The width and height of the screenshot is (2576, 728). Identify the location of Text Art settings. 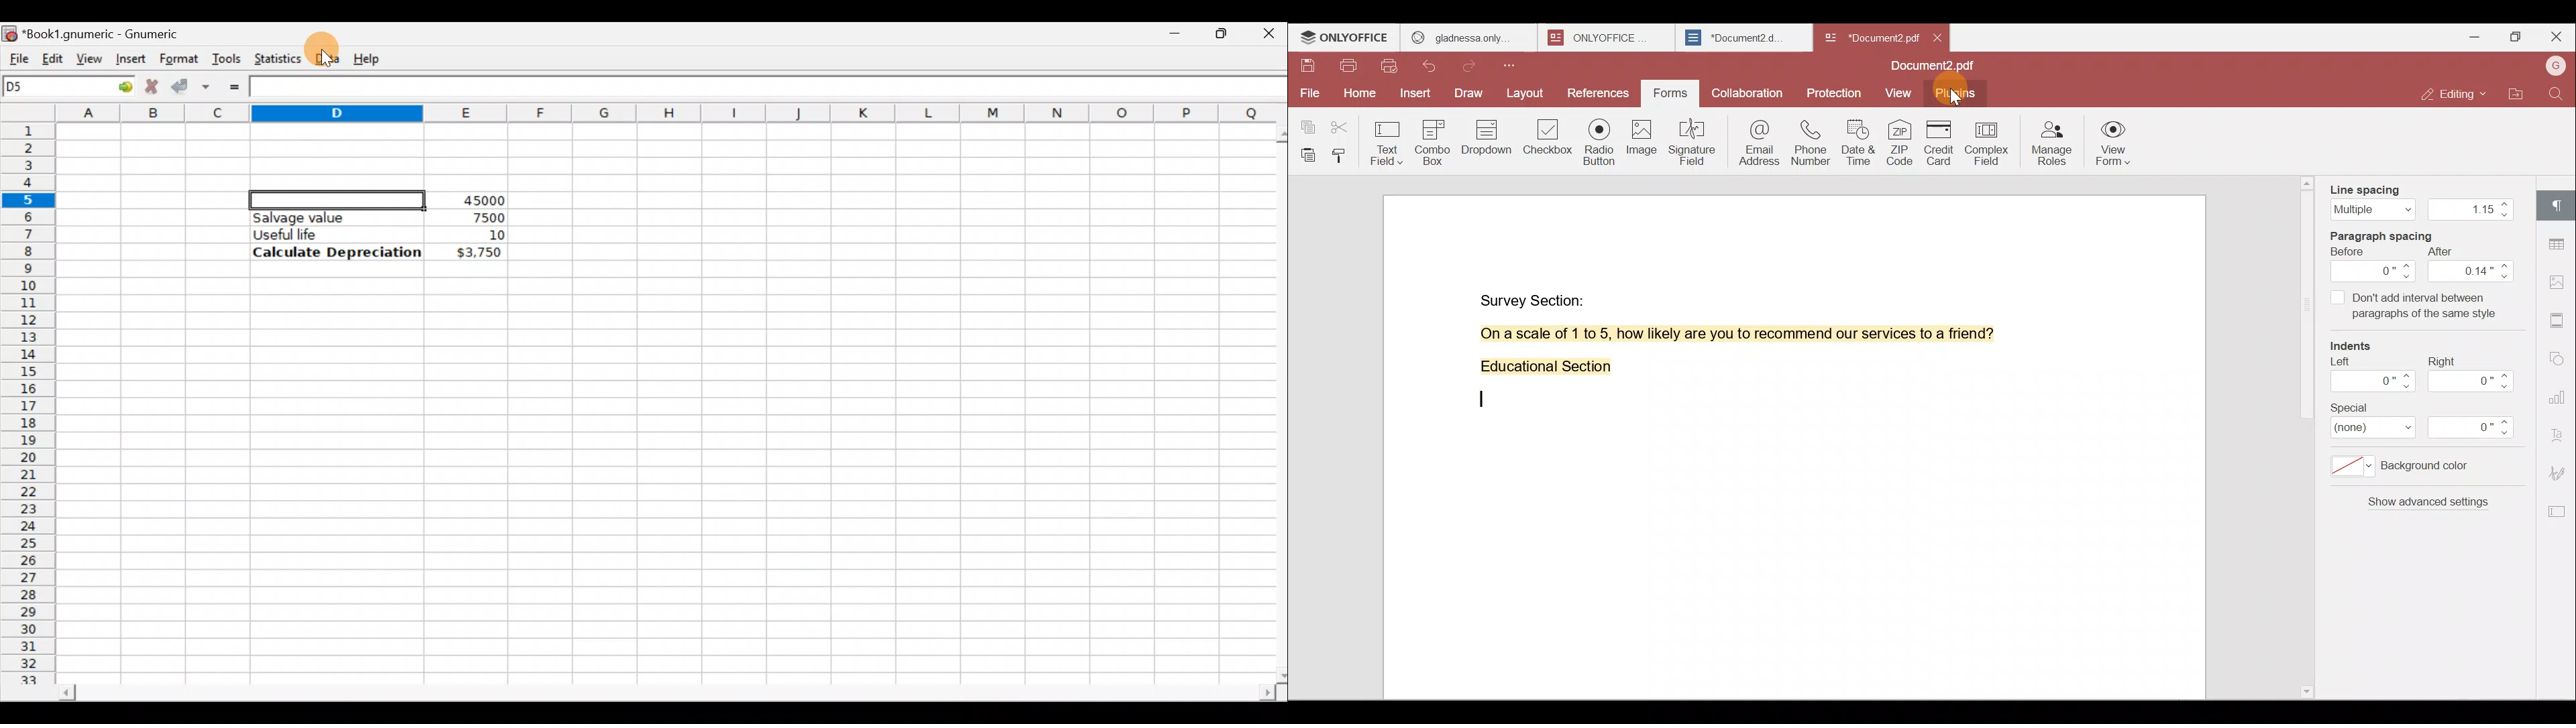
(2559, 432).